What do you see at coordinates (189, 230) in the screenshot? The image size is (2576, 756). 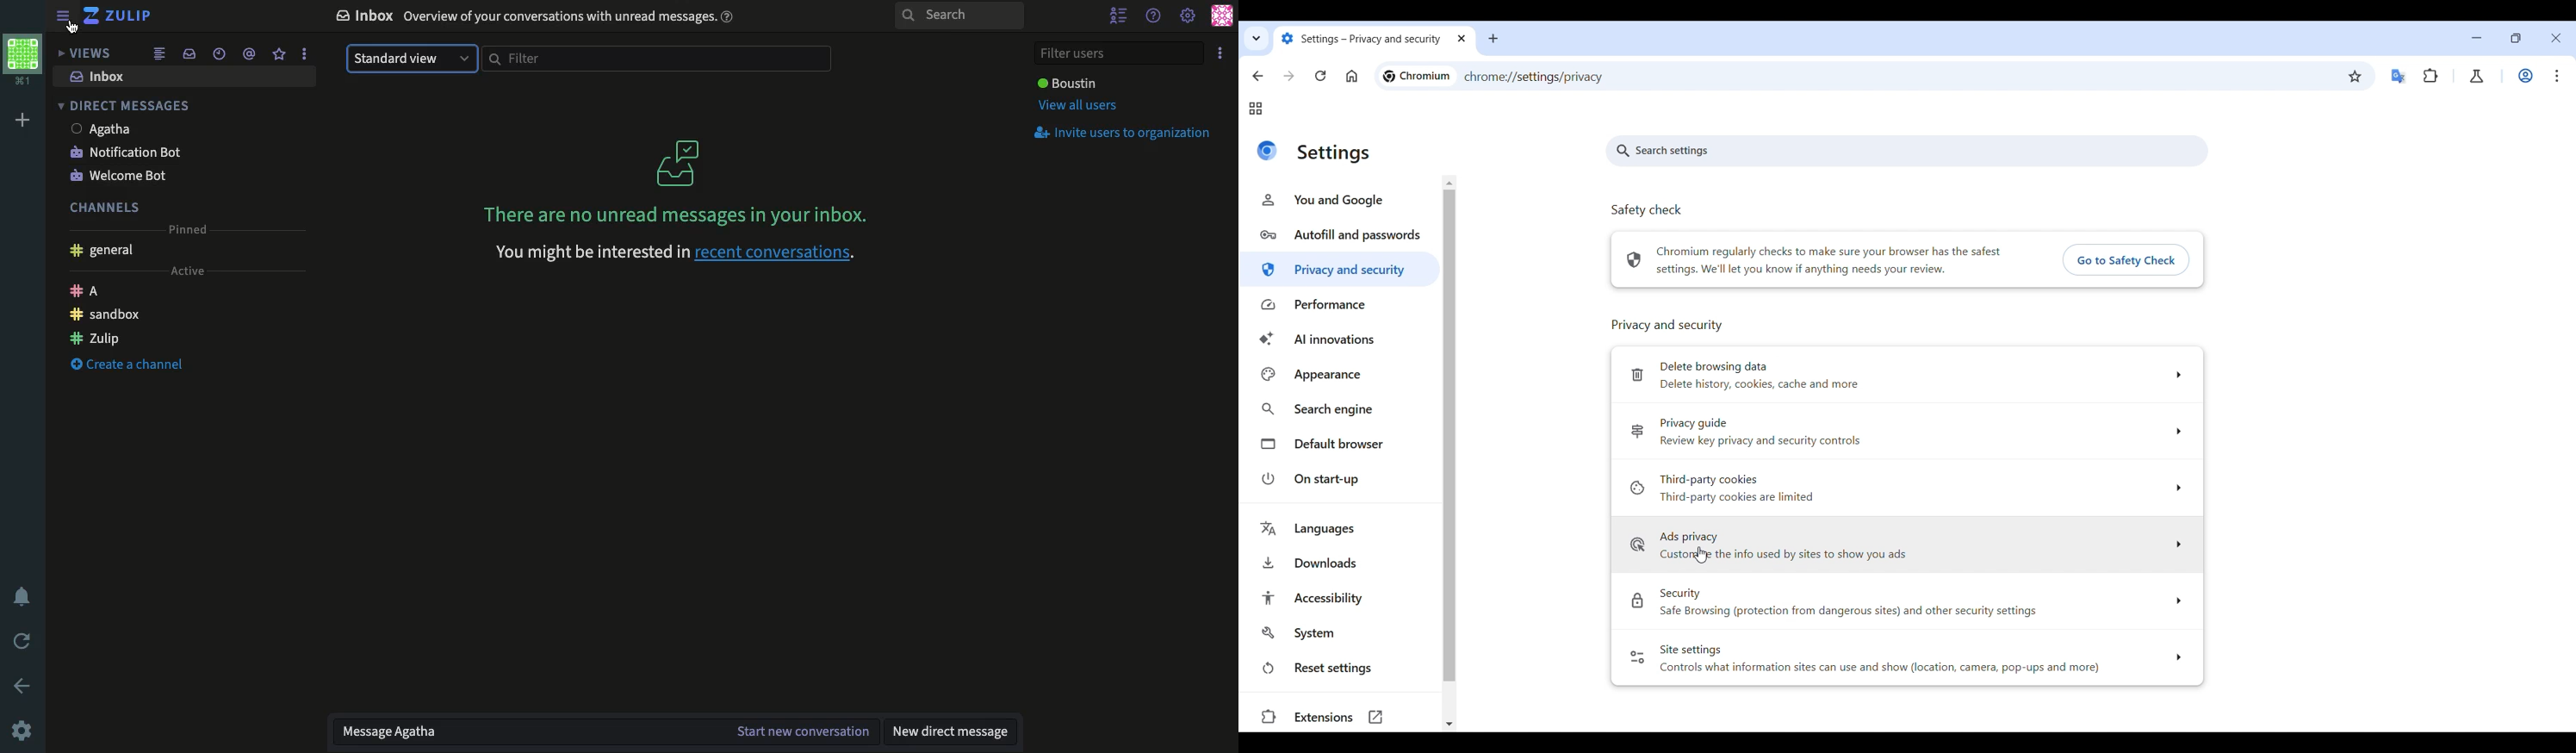 I see `Pinned` at bounding box center [189, 230].